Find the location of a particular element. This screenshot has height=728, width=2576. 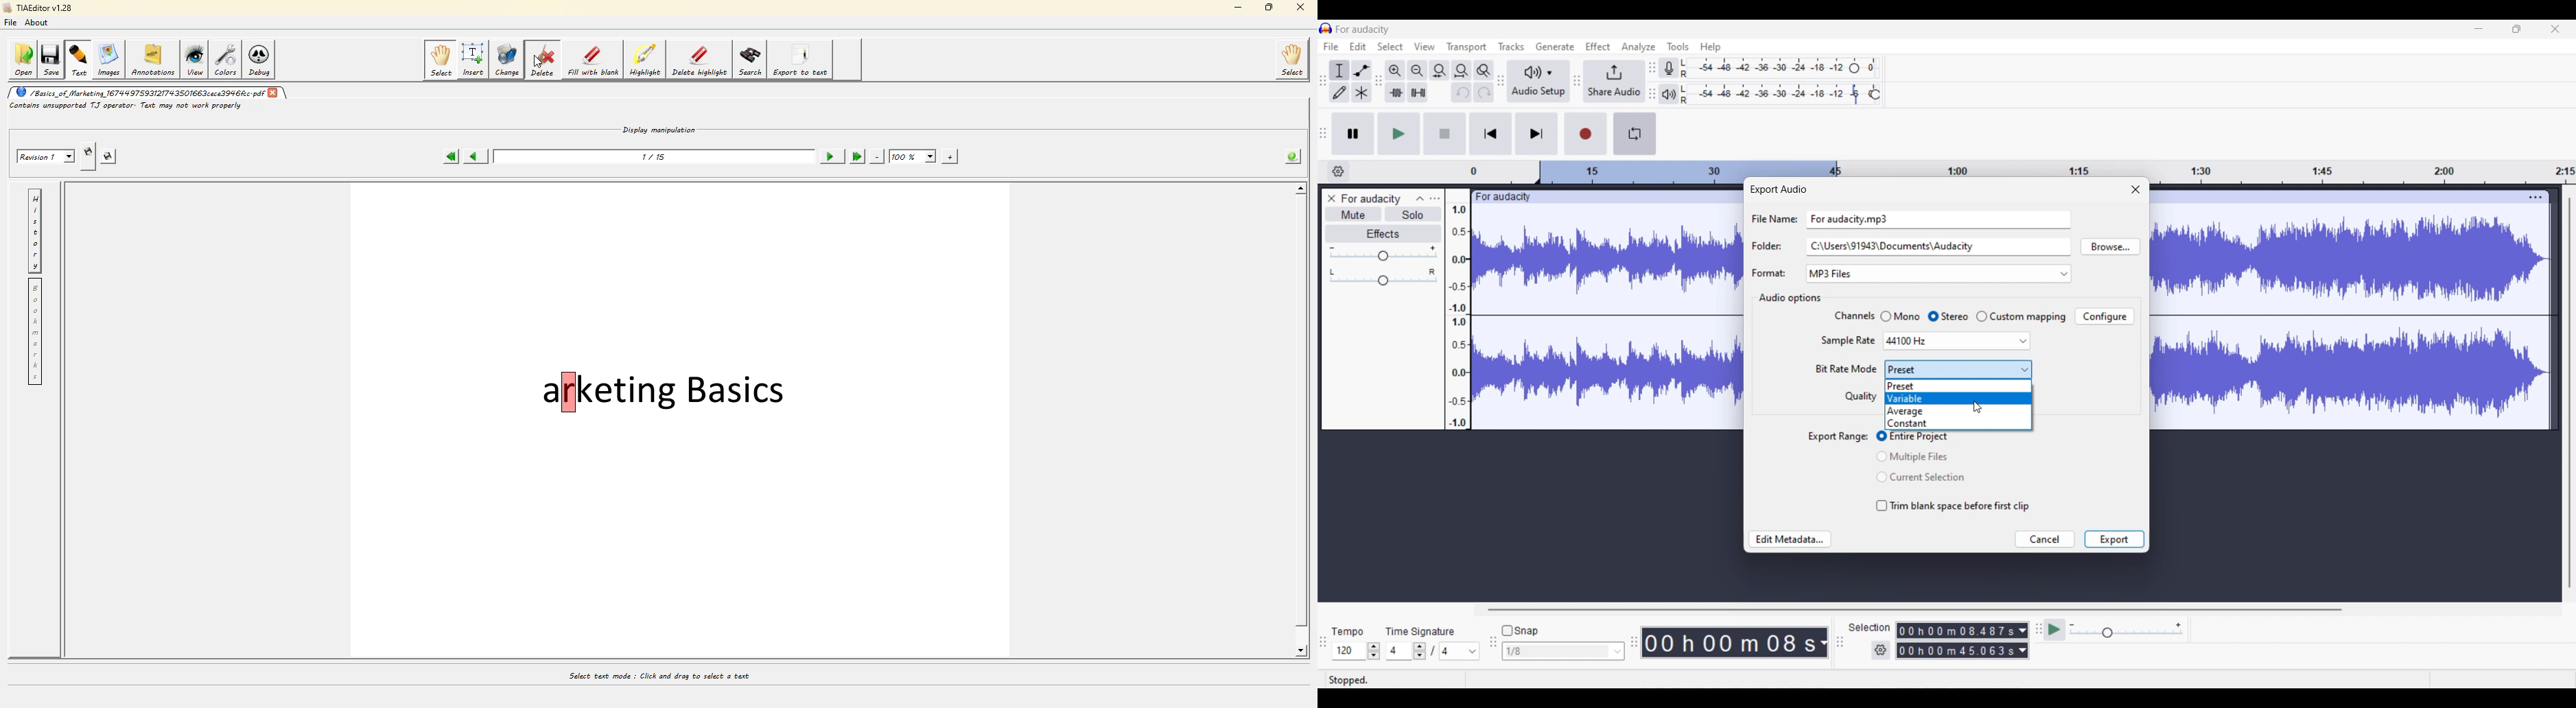

Tempo options is located at coordinates (1348, 651).